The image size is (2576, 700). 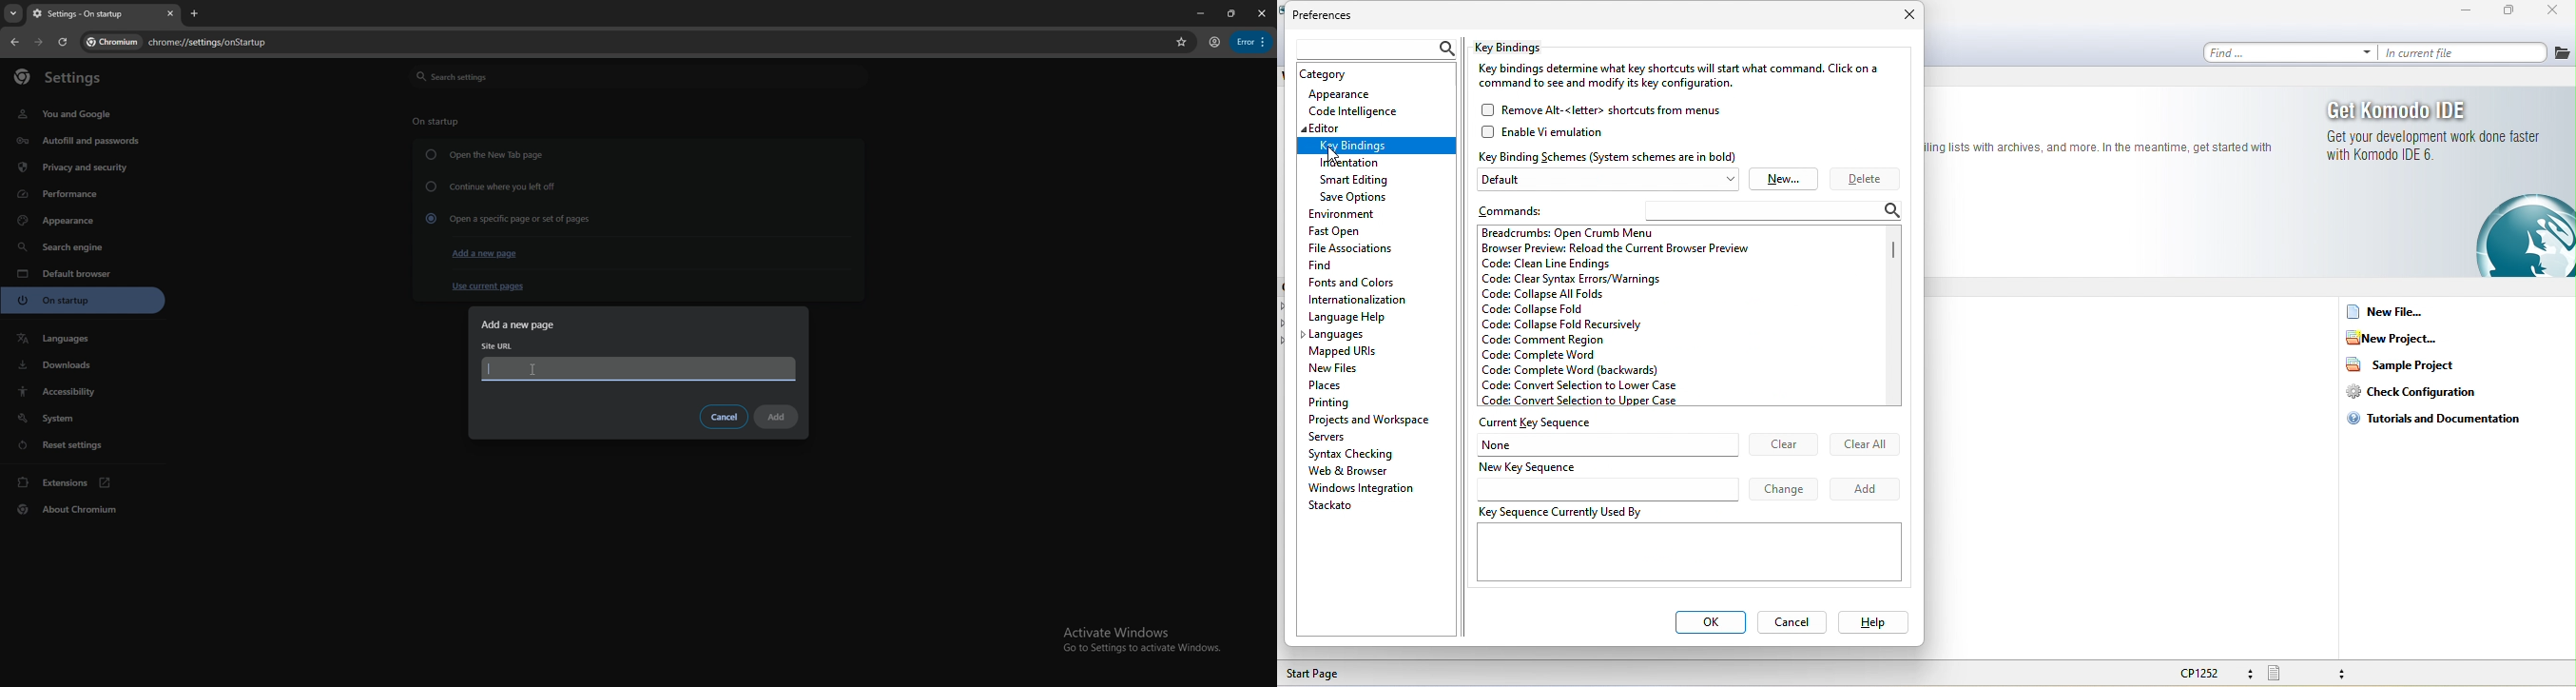 What do you see at coordinates (499, 346) in the screenshot?
I see `site url` at bounding box center [499, 346].